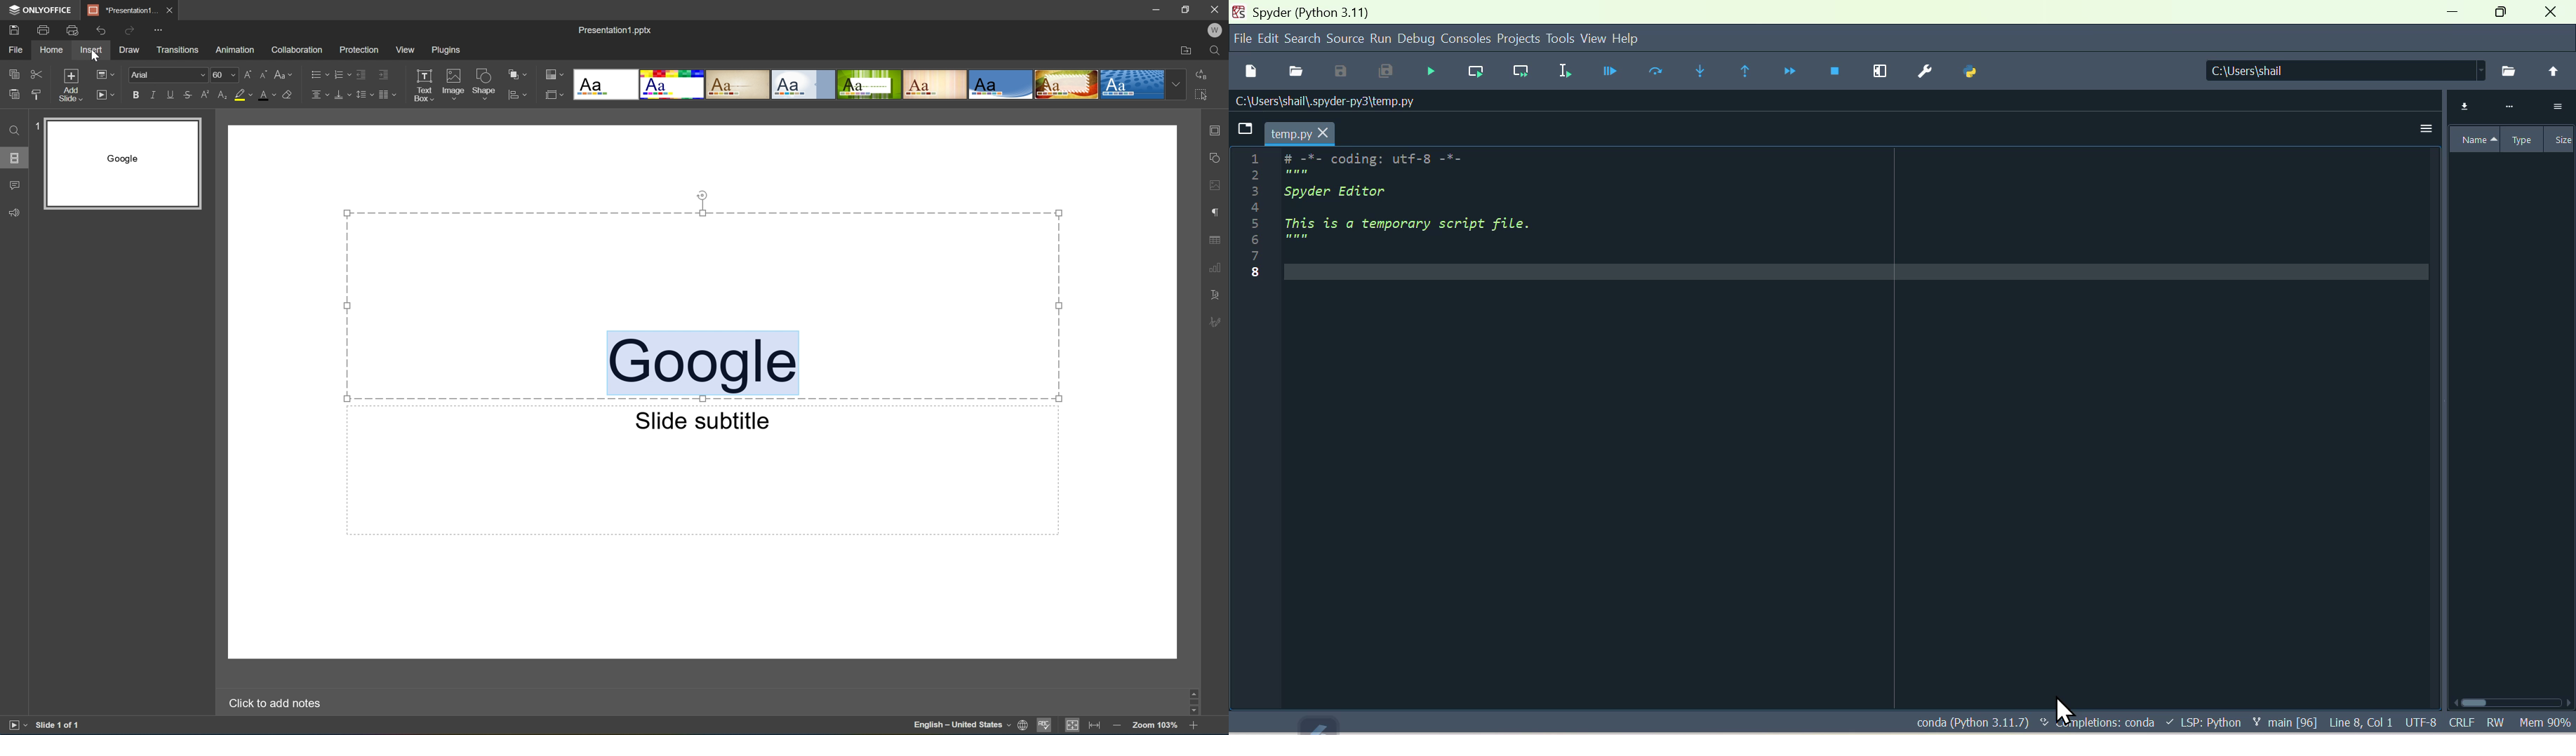 The width and height of the screenshot is (2576, 756). Describe the element at coordinates (1634, 42) in the screenshot. I see `help` at that location.